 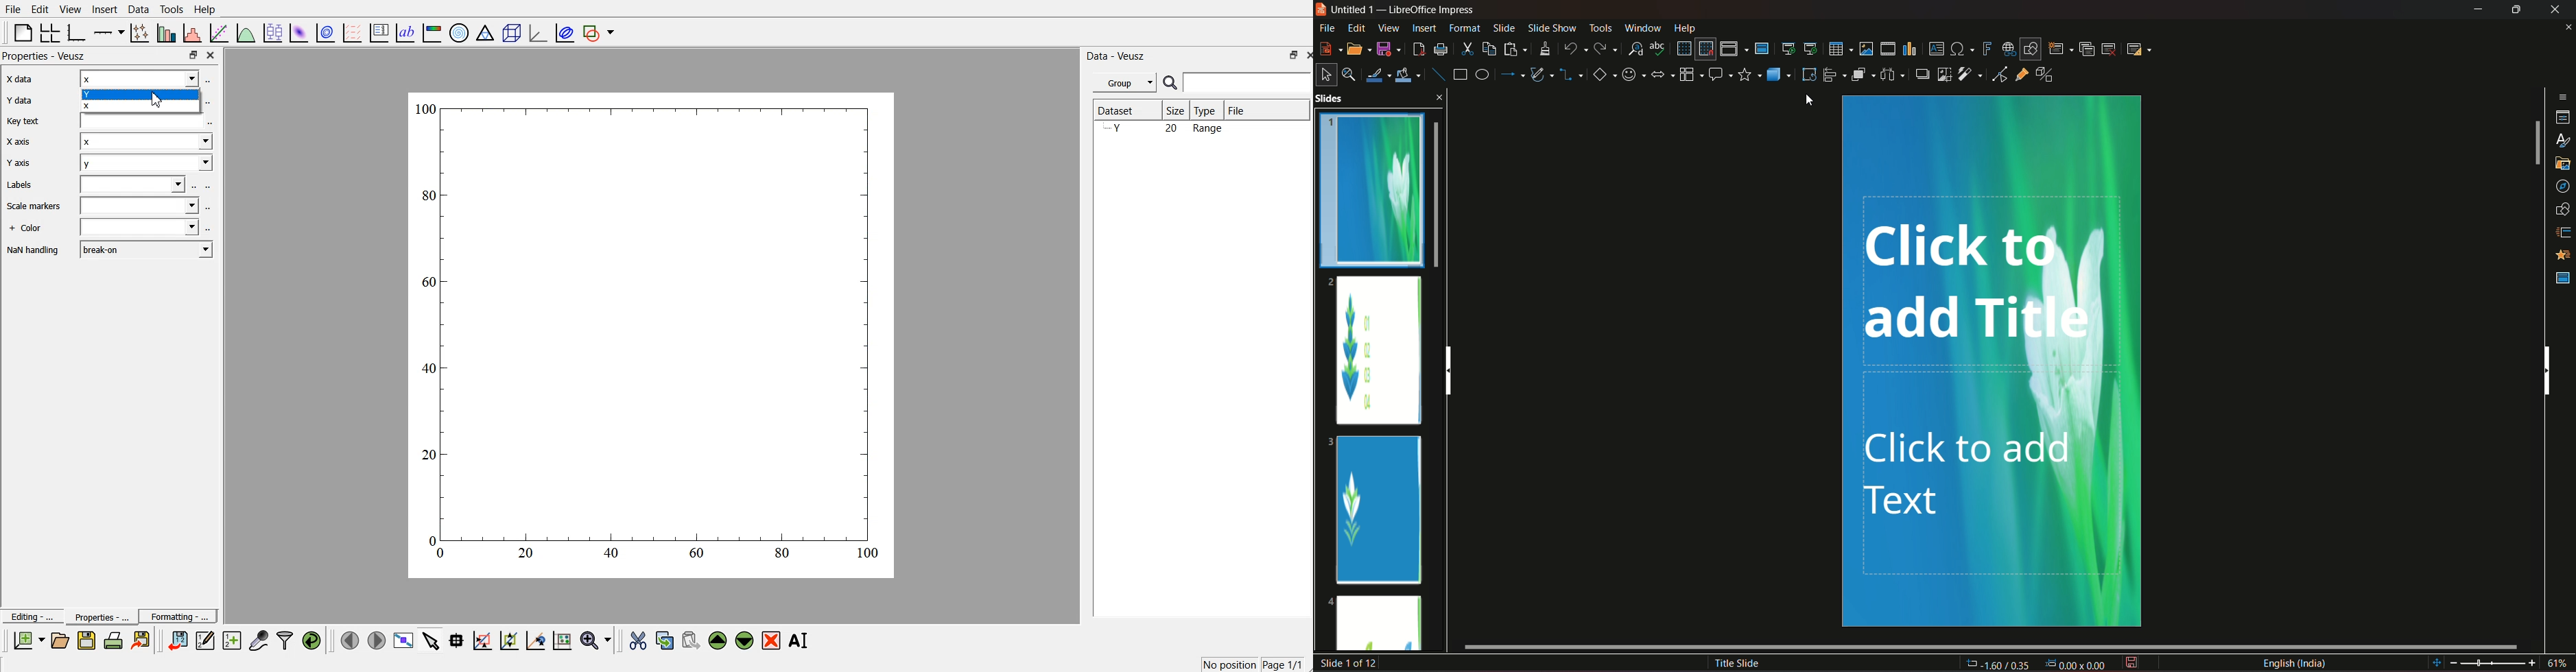 I want to click on insert line, so click(x=1437, y=72).